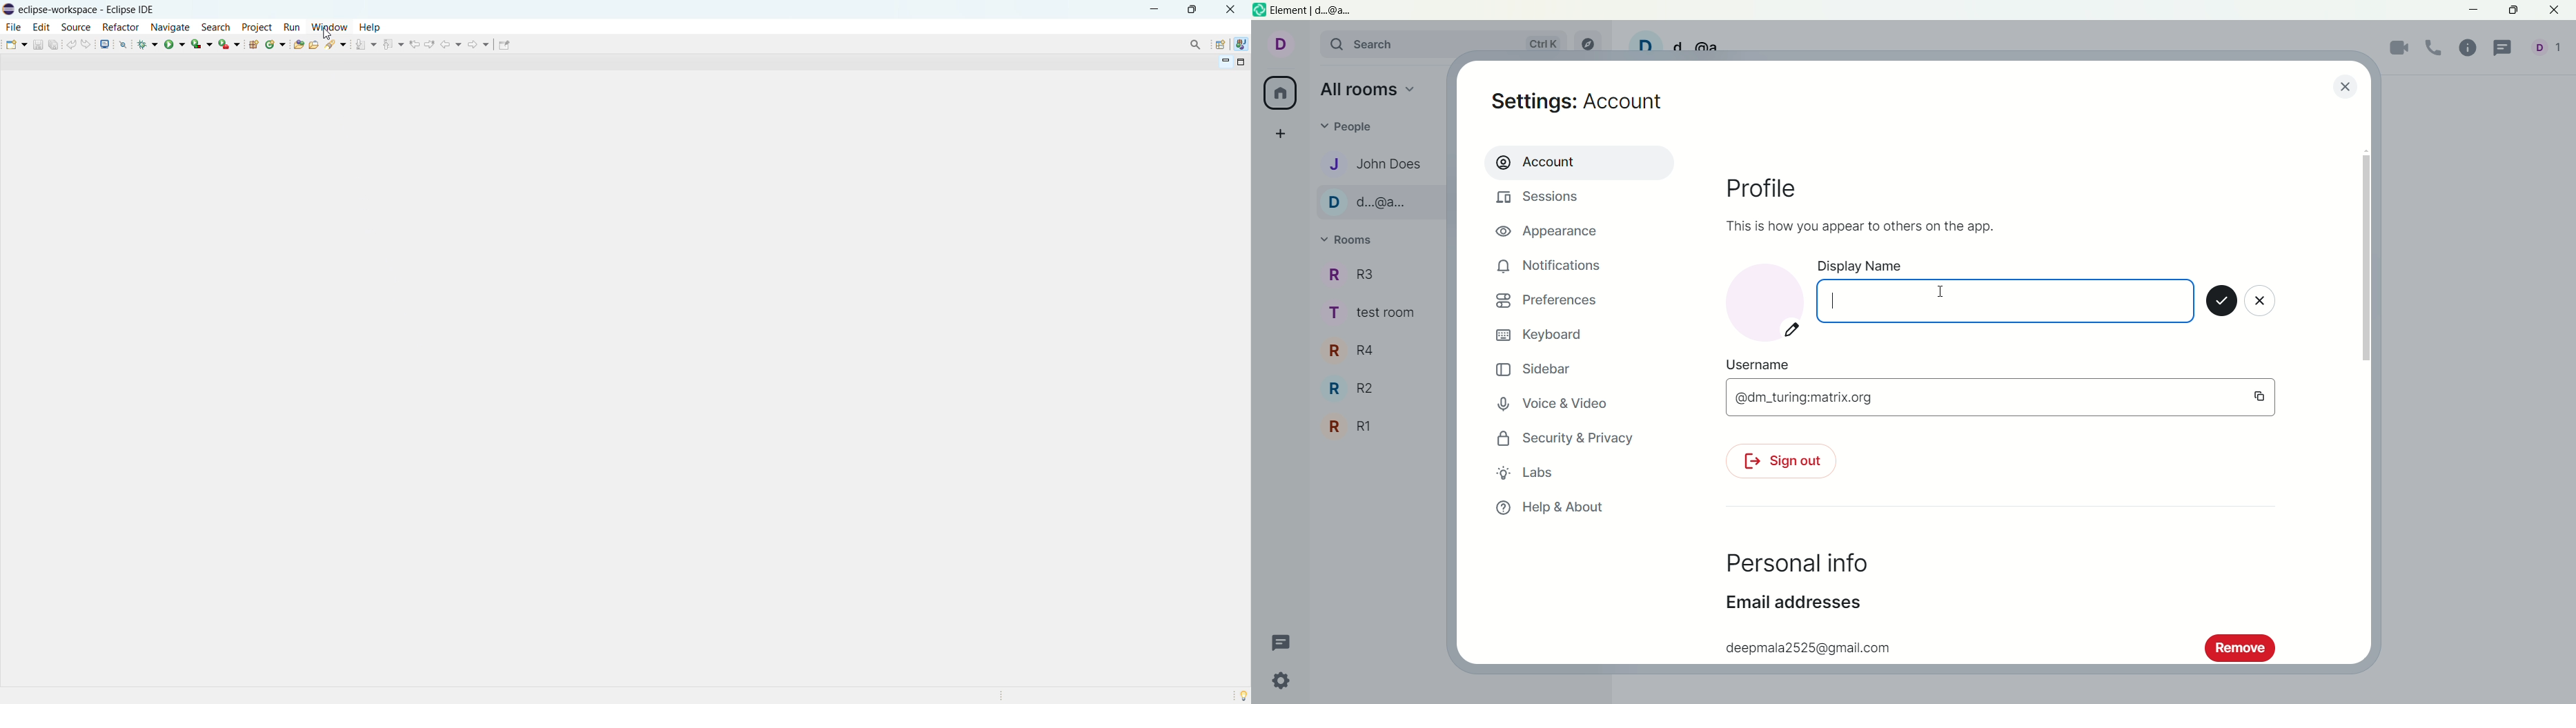 The height and width of the screenshot is (728, 2576). Describe the element at coordinates (1857, 225) in the screenshot. I see `This is how you appear to others on the app` at that location.